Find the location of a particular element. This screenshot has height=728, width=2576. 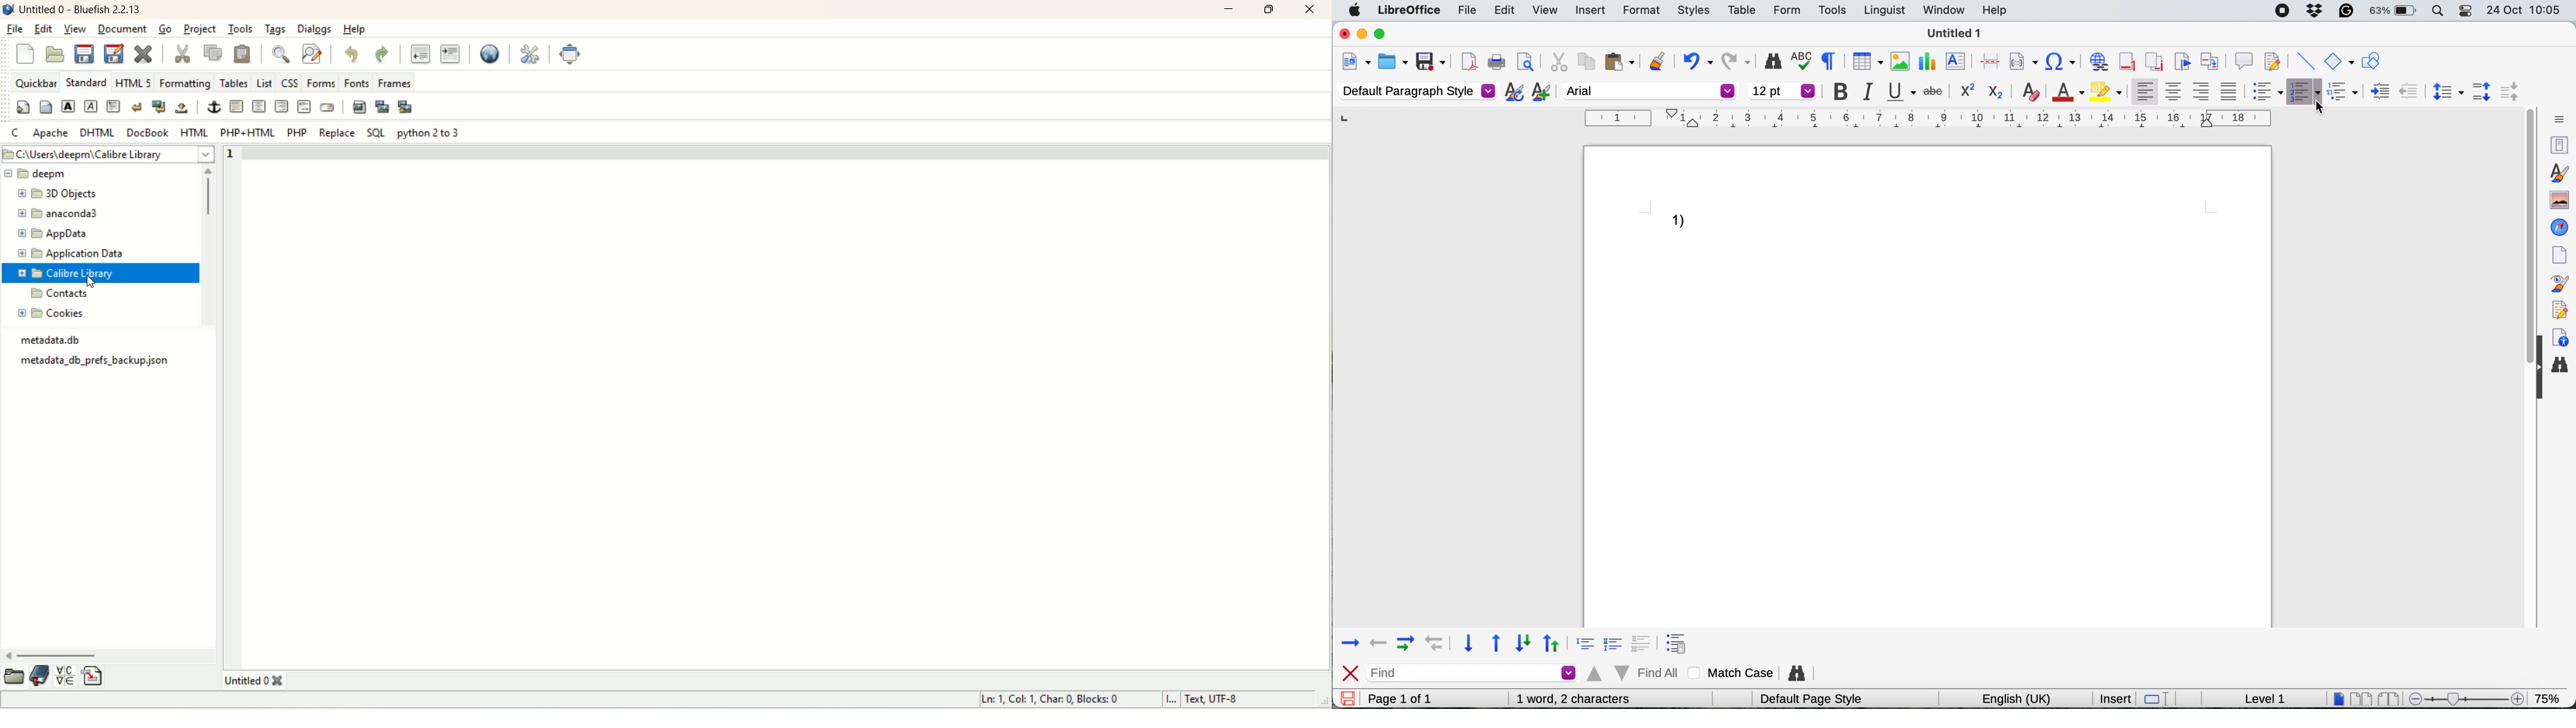

3D object is located at coordinates (53, 194).